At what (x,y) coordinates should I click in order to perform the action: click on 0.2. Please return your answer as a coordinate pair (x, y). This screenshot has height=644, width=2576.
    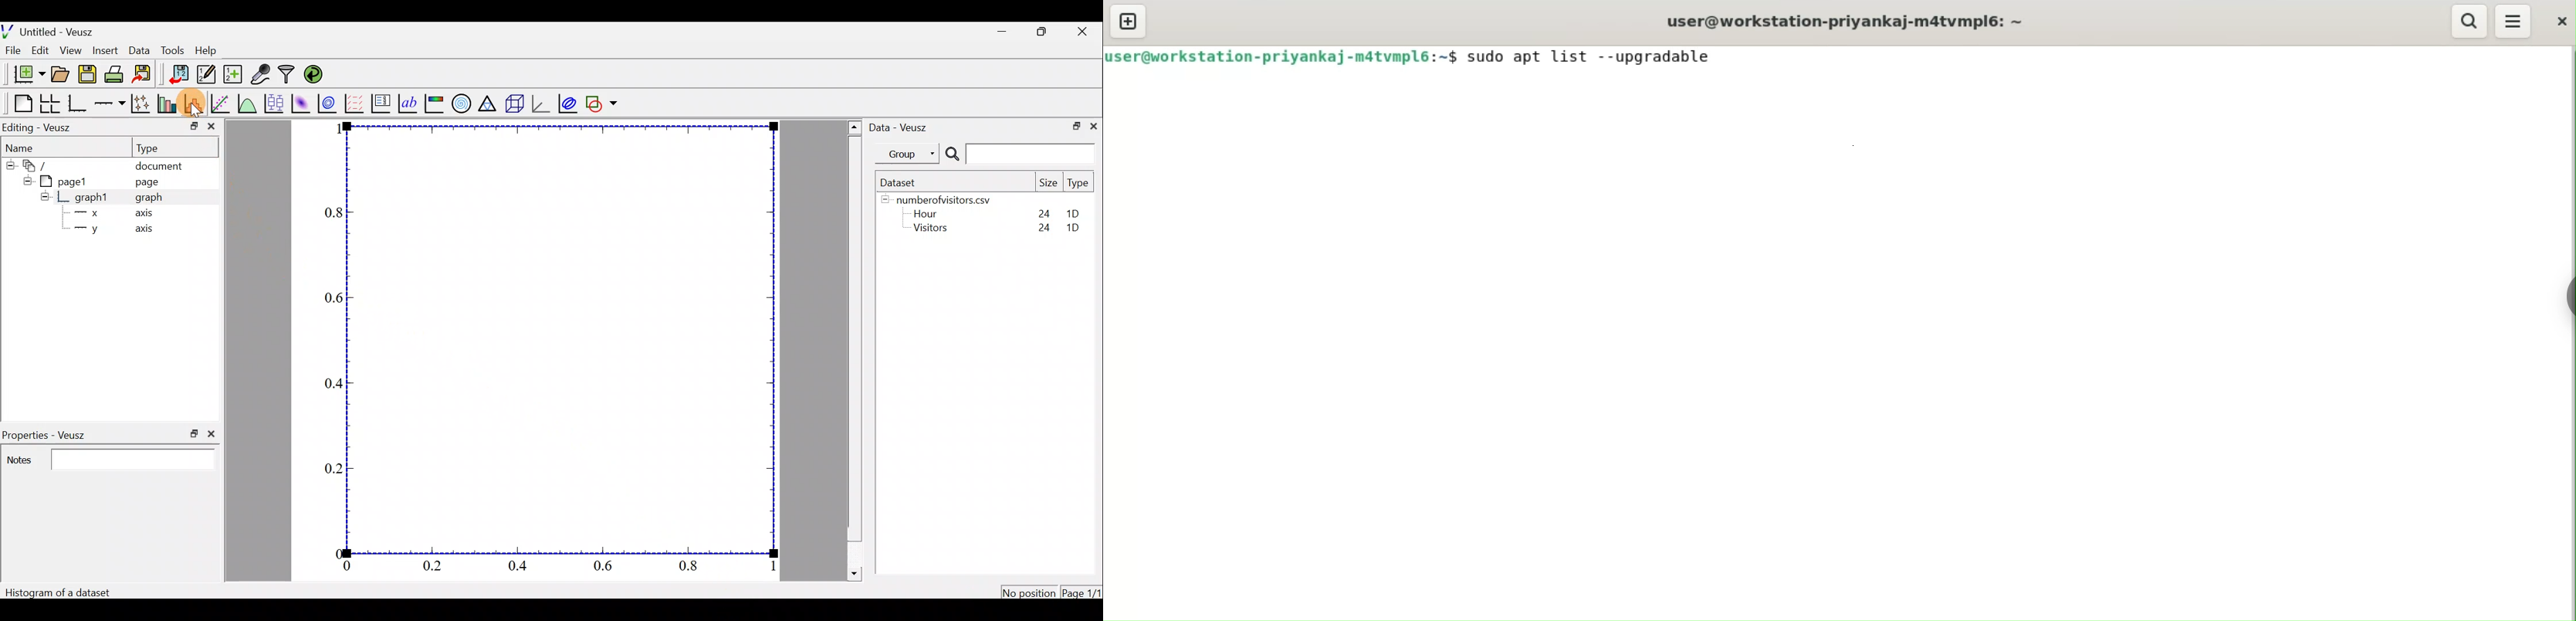
    Looking at the image, I should click on (330, 470).